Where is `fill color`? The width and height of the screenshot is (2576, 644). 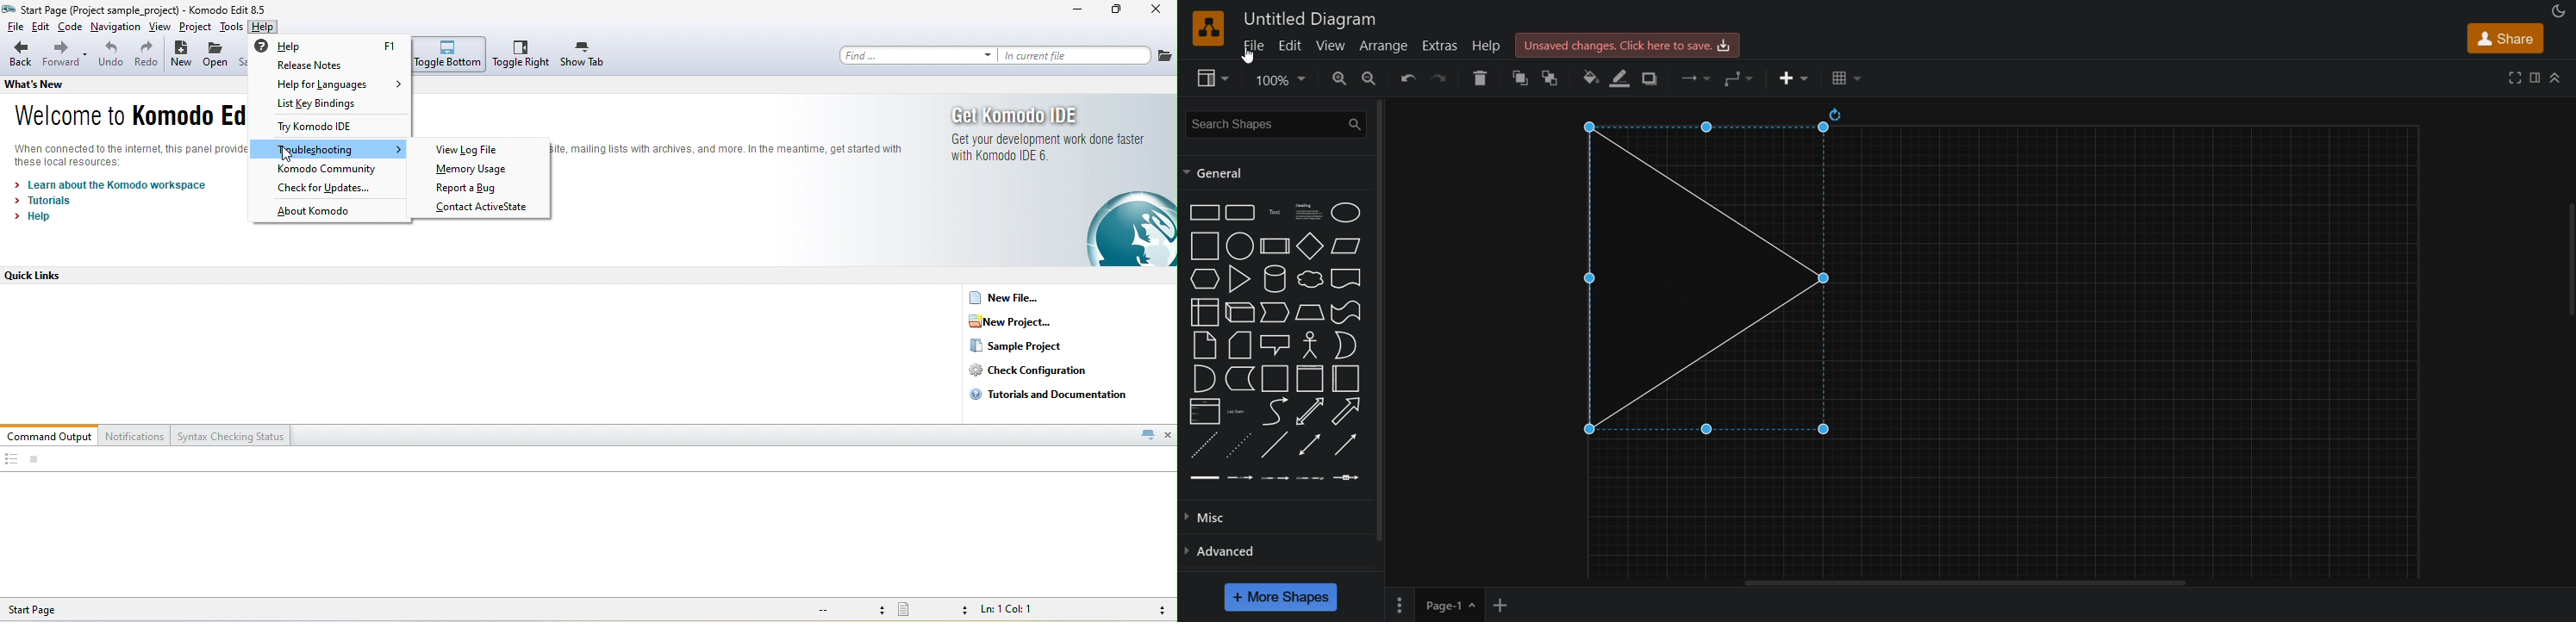
fill color is located at coordinates (1590, 77).